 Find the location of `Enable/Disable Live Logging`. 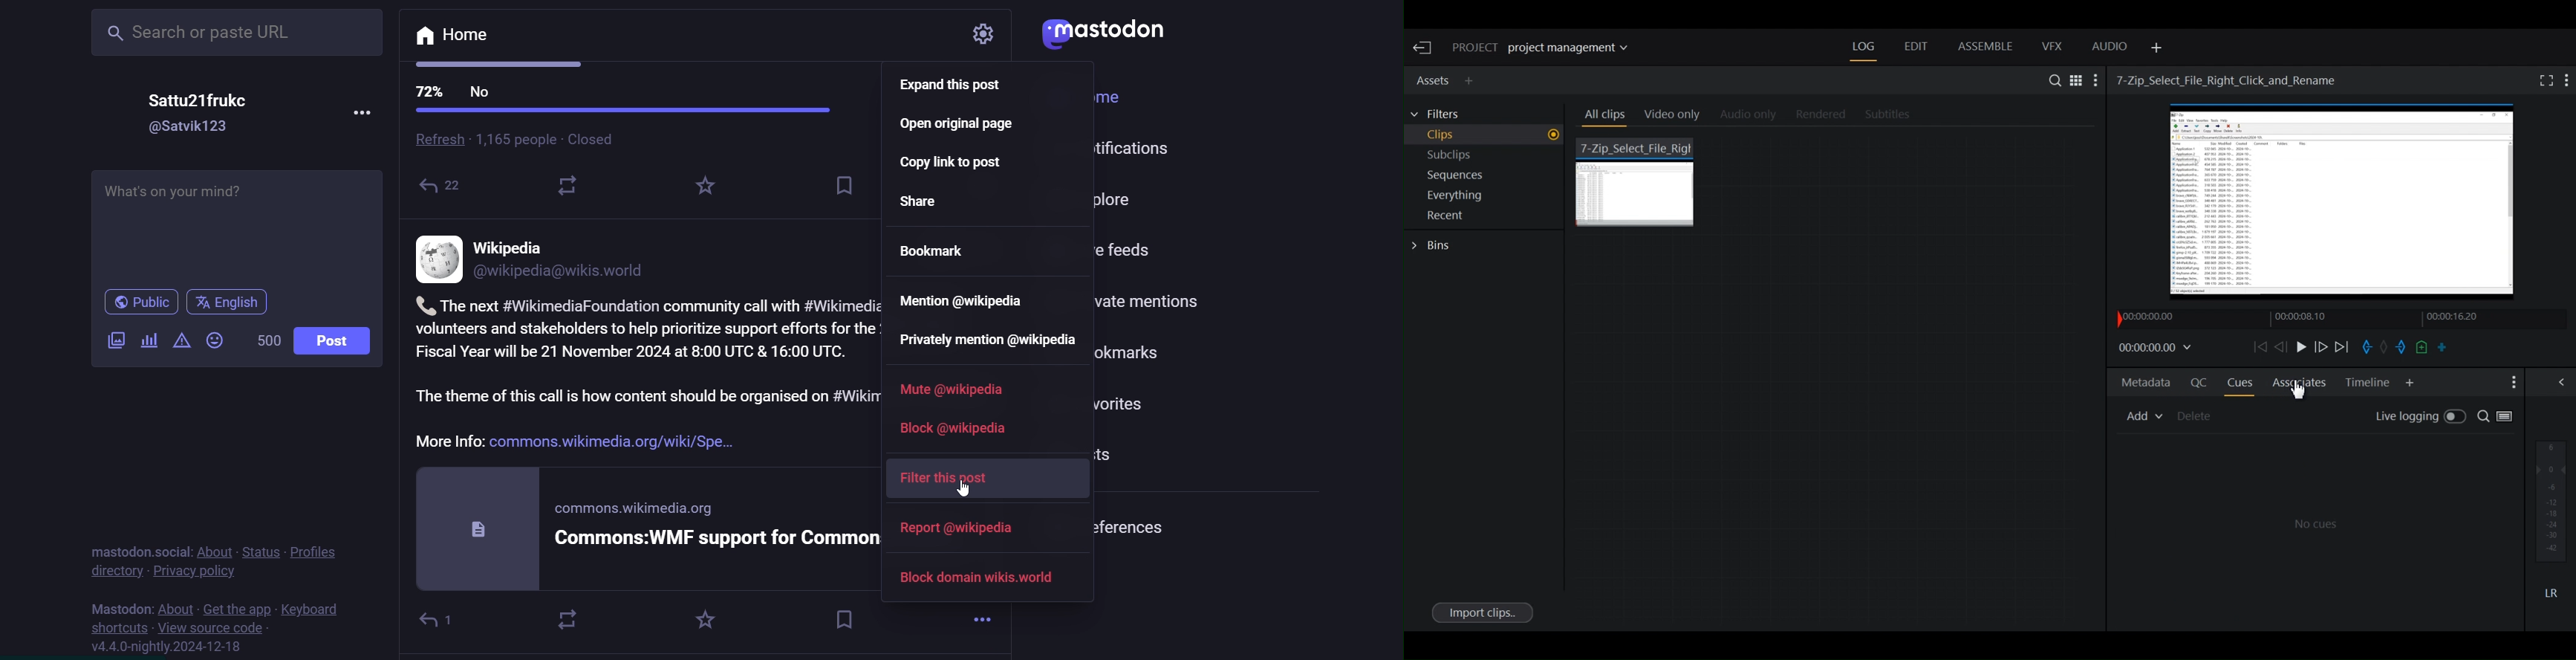

Enable/Disable Live Logging is located at coordinates (2421, 417).